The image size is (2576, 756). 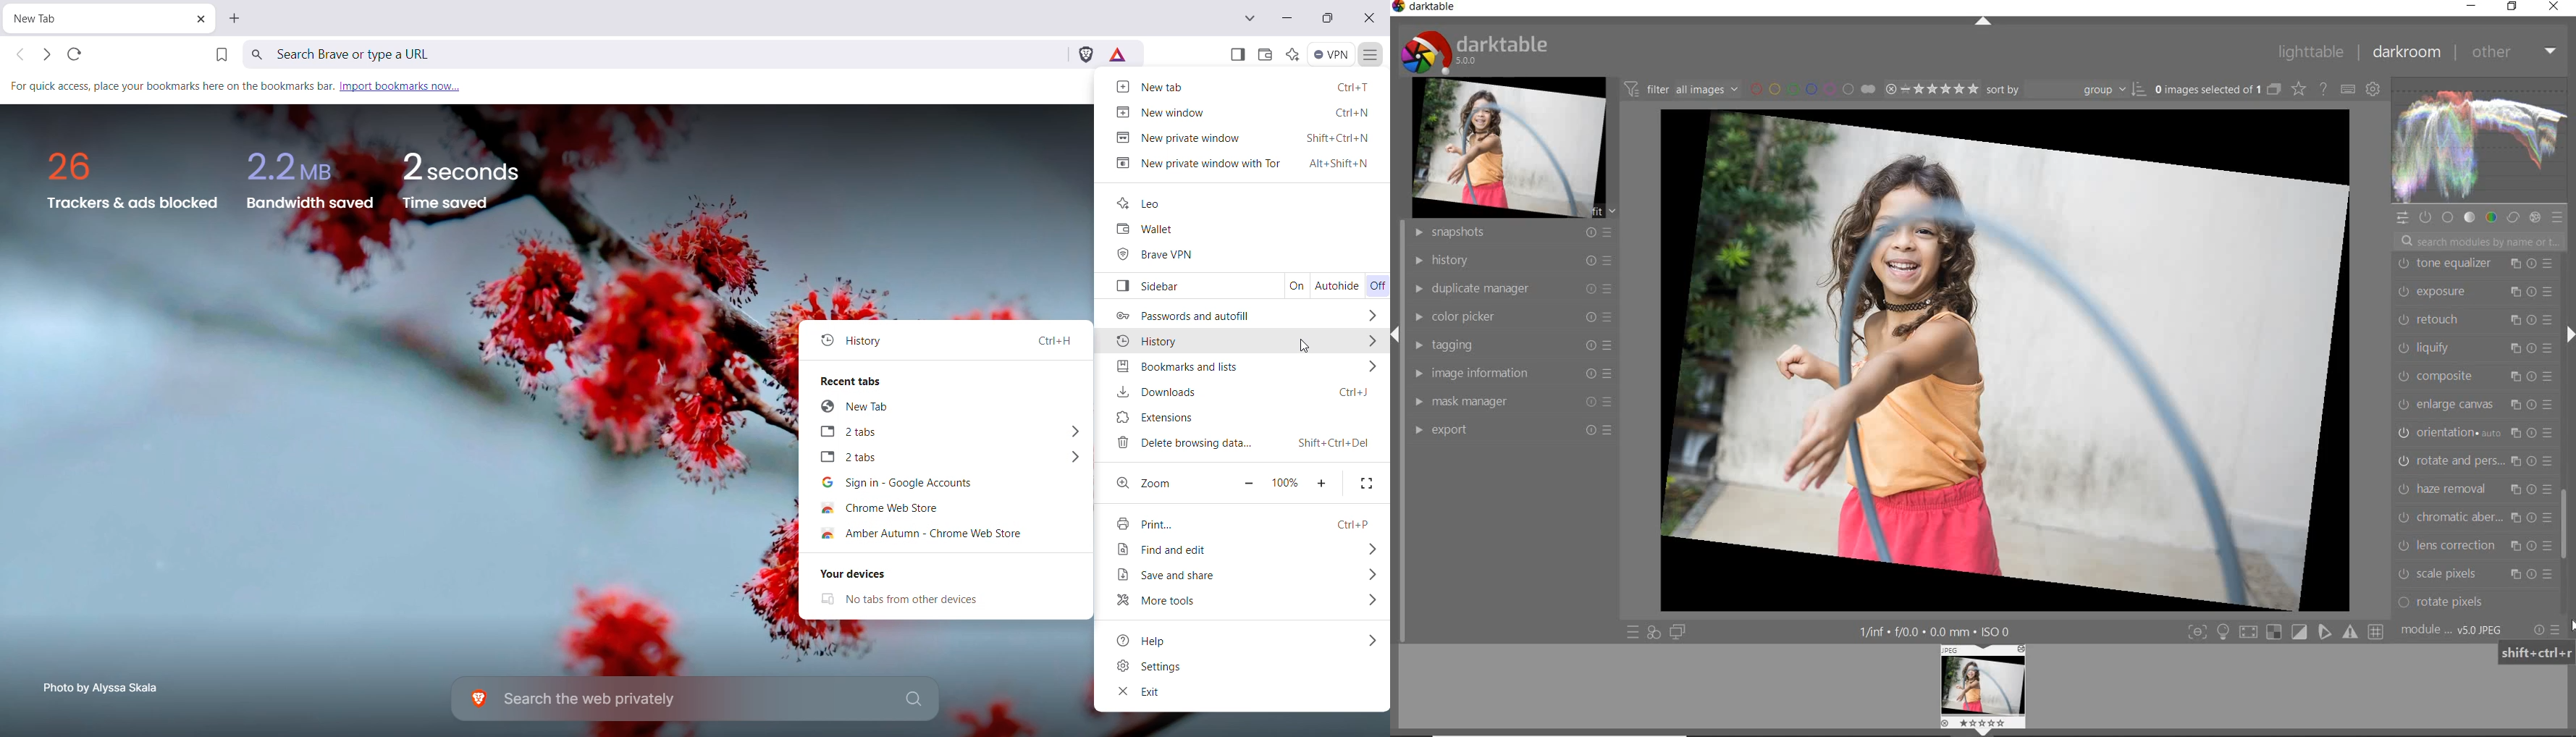 What do you see at coordinates (1332, 54) in the screenshot?
I see `Brave Firewall + VPN` at bounding box center [1332, 54].